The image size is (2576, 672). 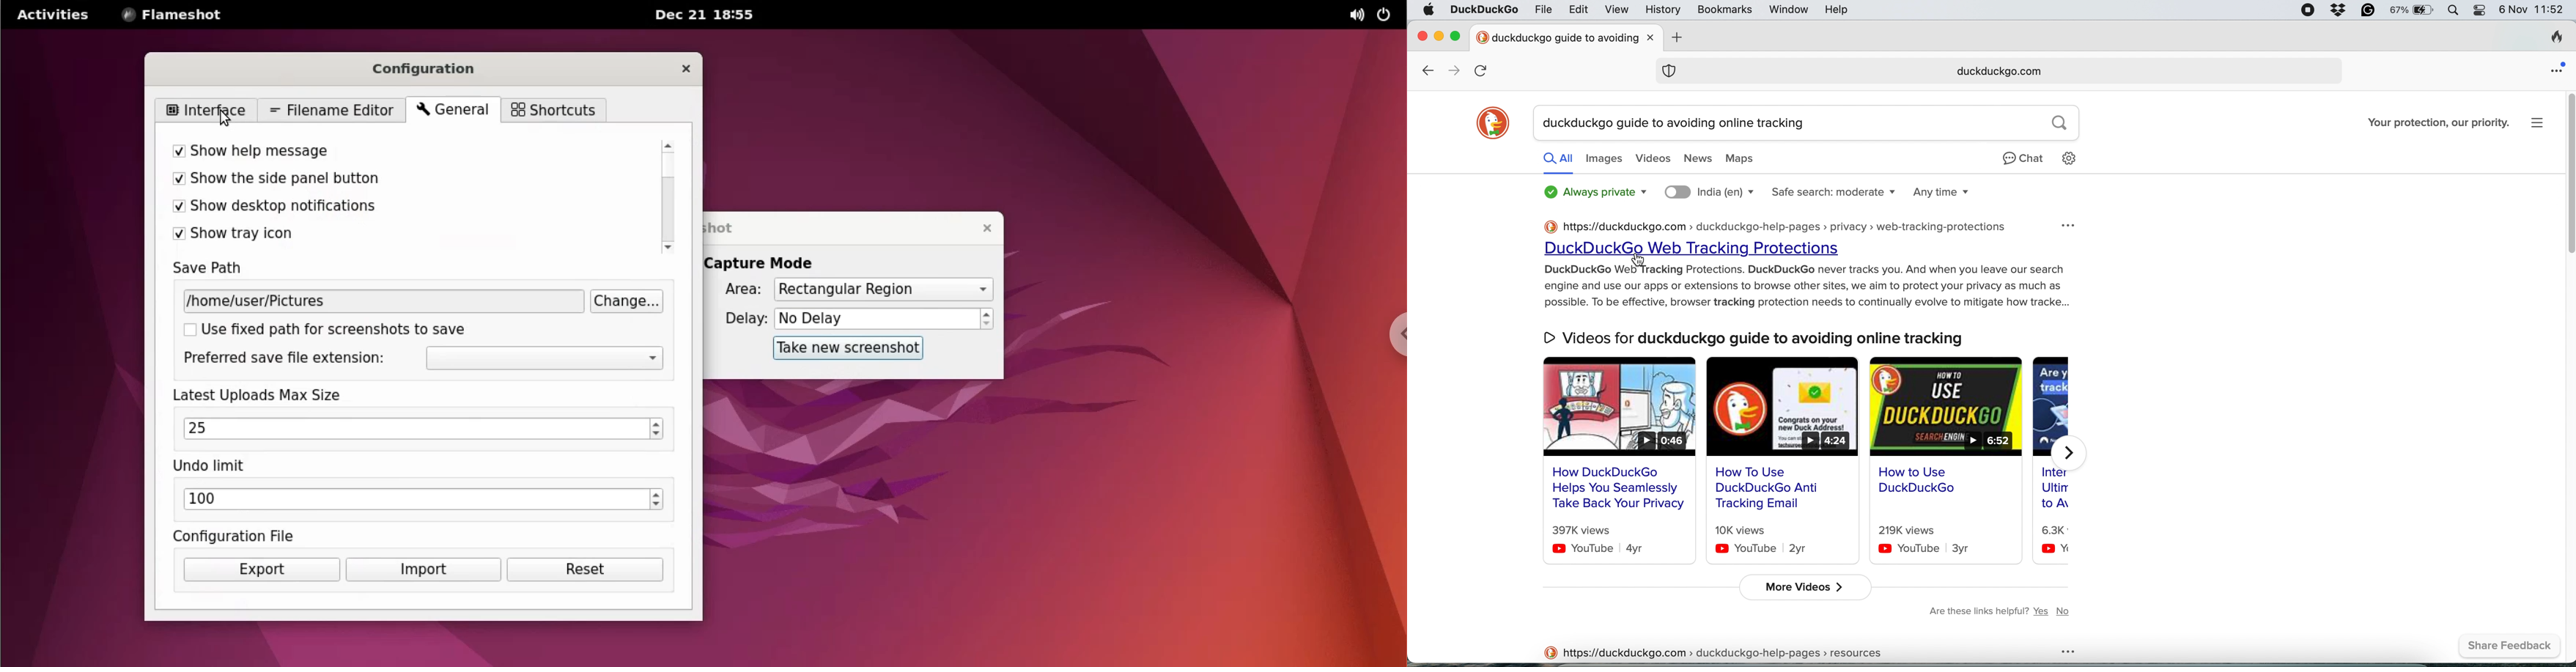 What do you see at coordinates (450, 111) in the screenshot?
I see `general ` at bounding box center [450, 111].